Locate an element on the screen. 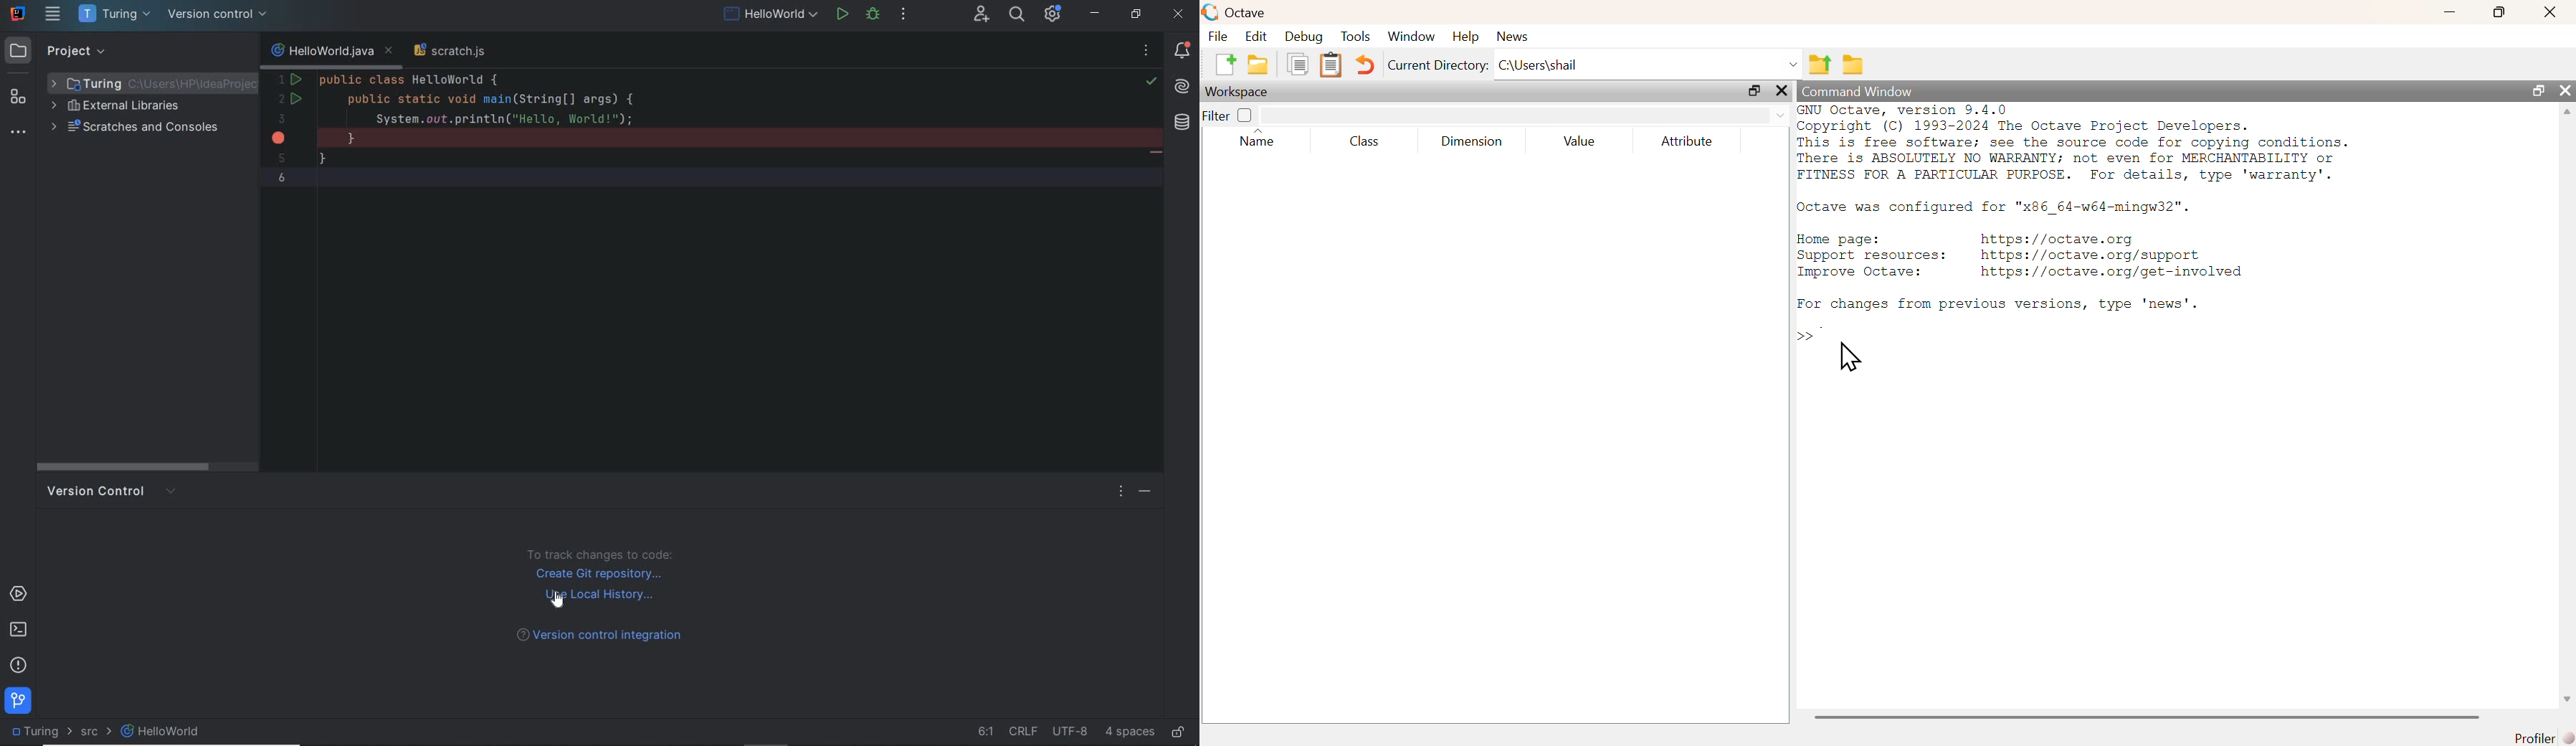  command window is located at coordinates (1858, 91).